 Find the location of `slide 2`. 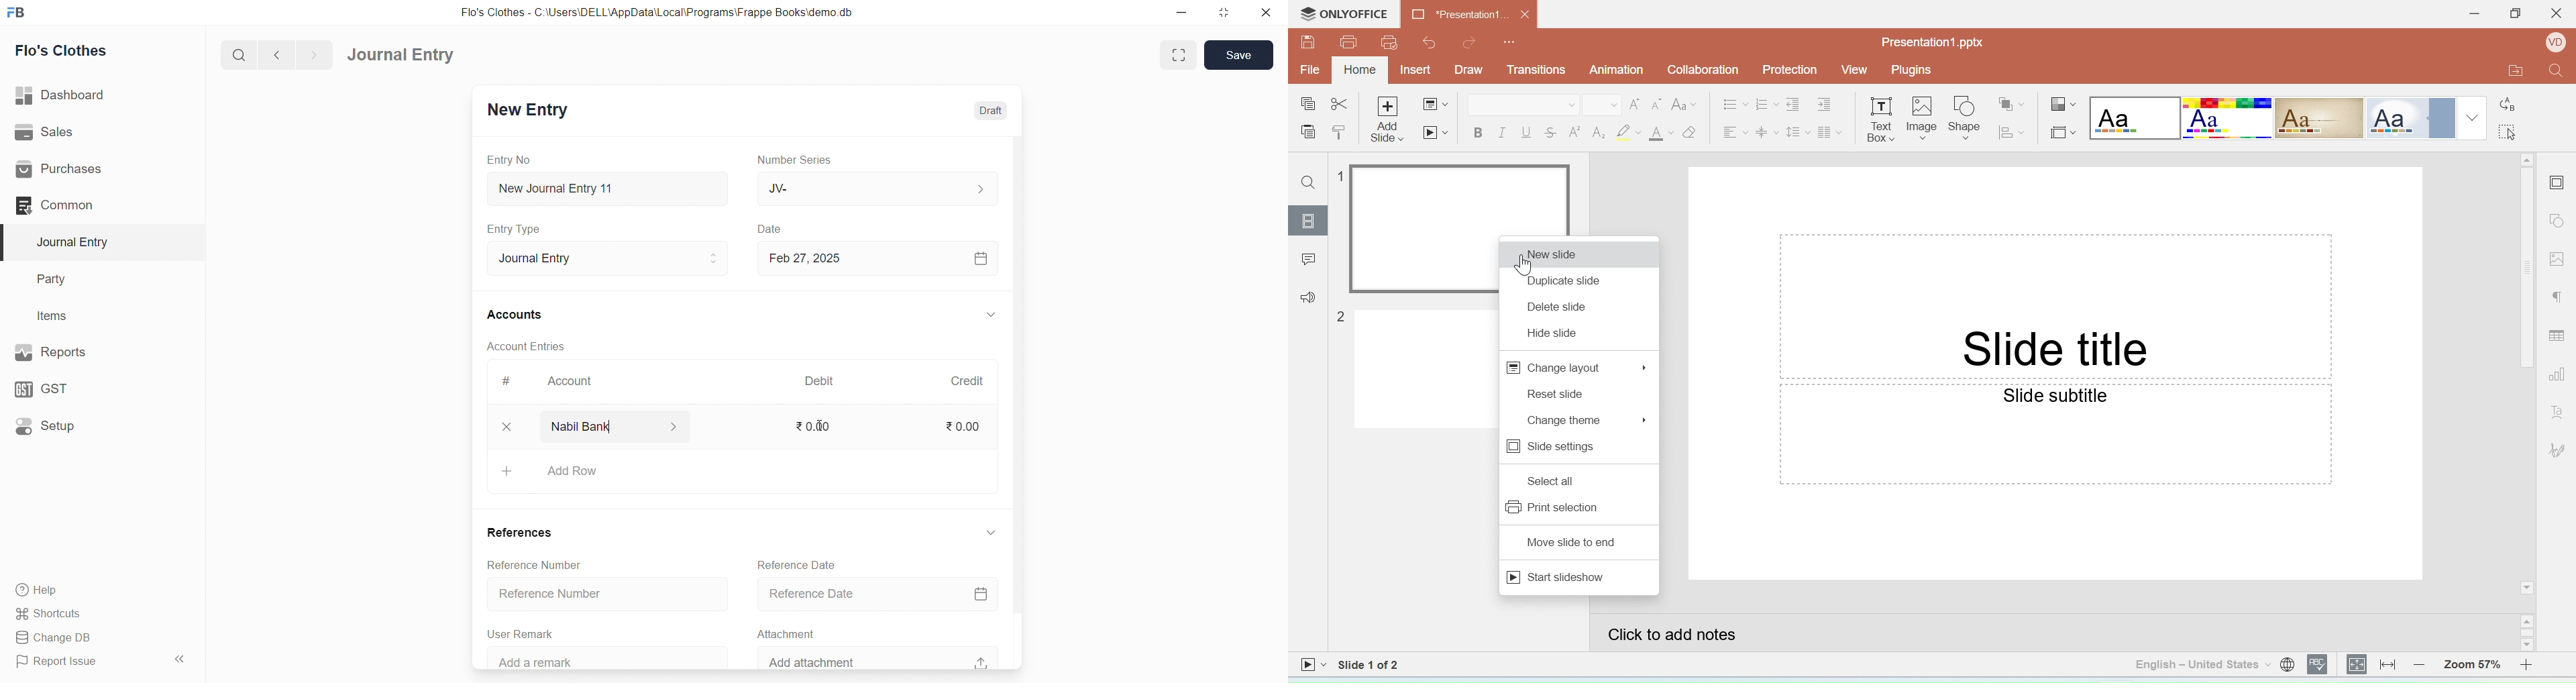

slide 2 is located at coordinates (1411, 371).